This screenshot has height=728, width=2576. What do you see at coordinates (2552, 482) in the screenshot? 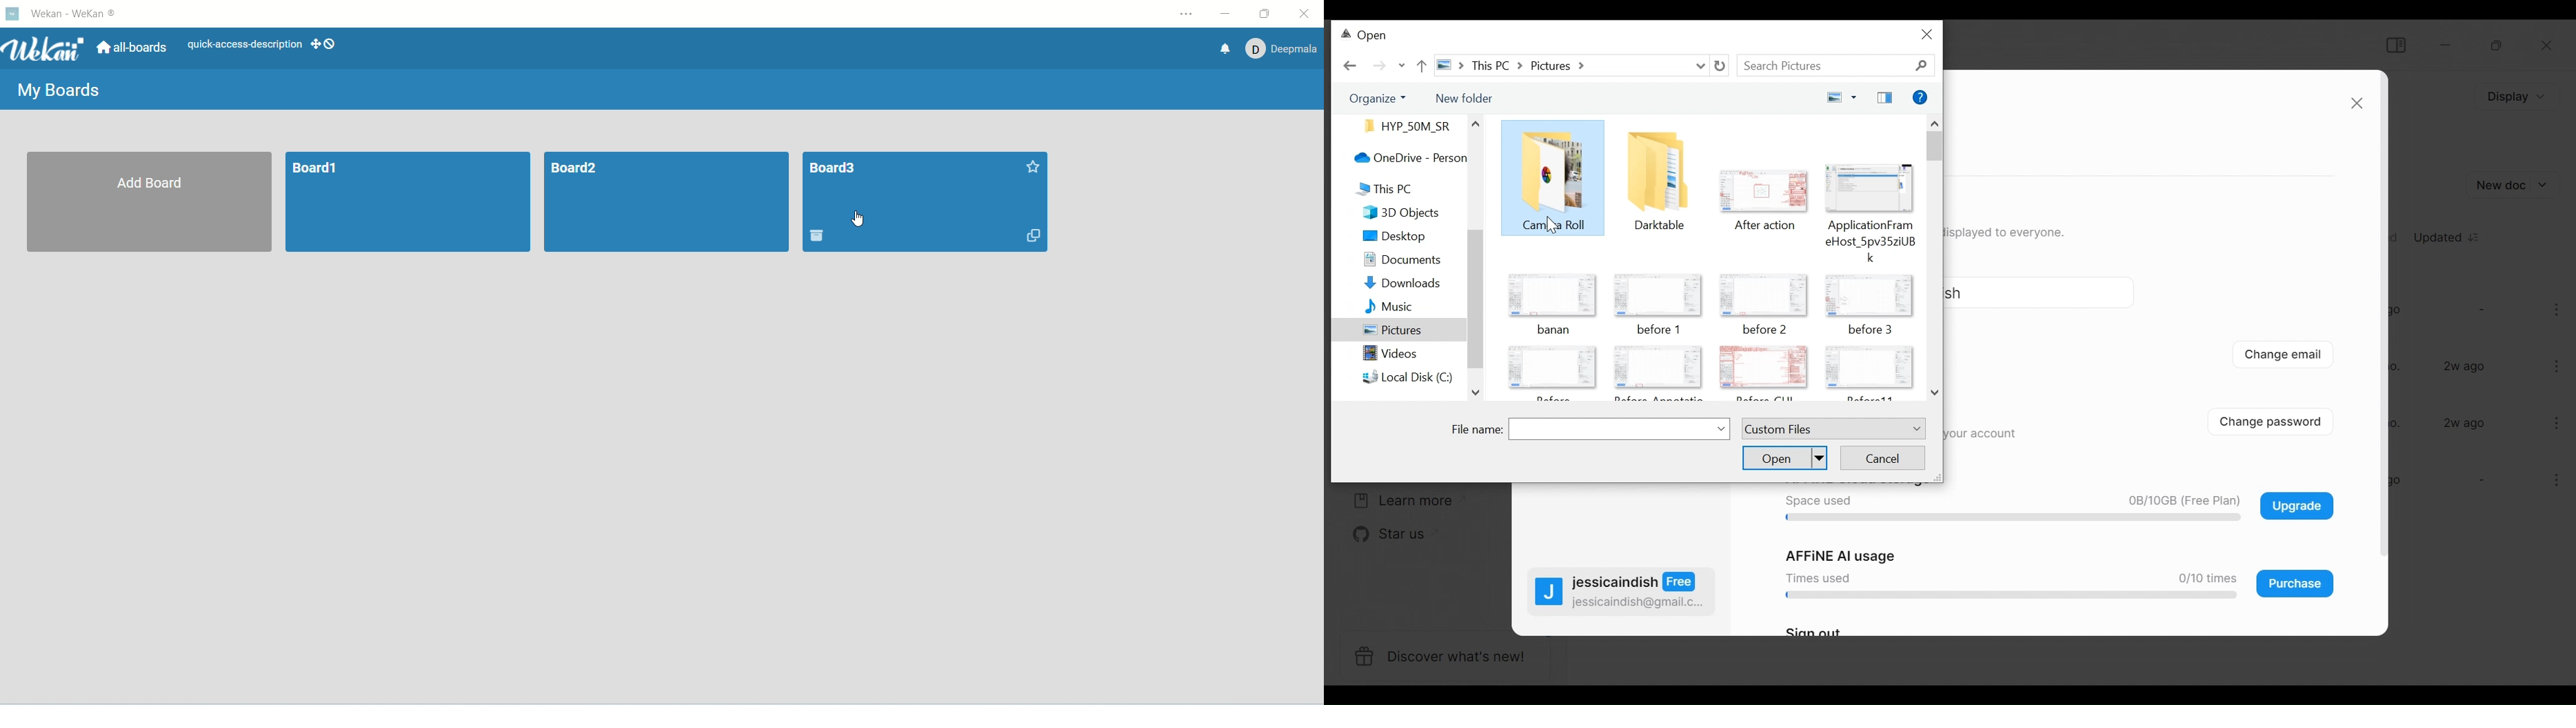
I see `more options` at bounding box center [2552, 482].